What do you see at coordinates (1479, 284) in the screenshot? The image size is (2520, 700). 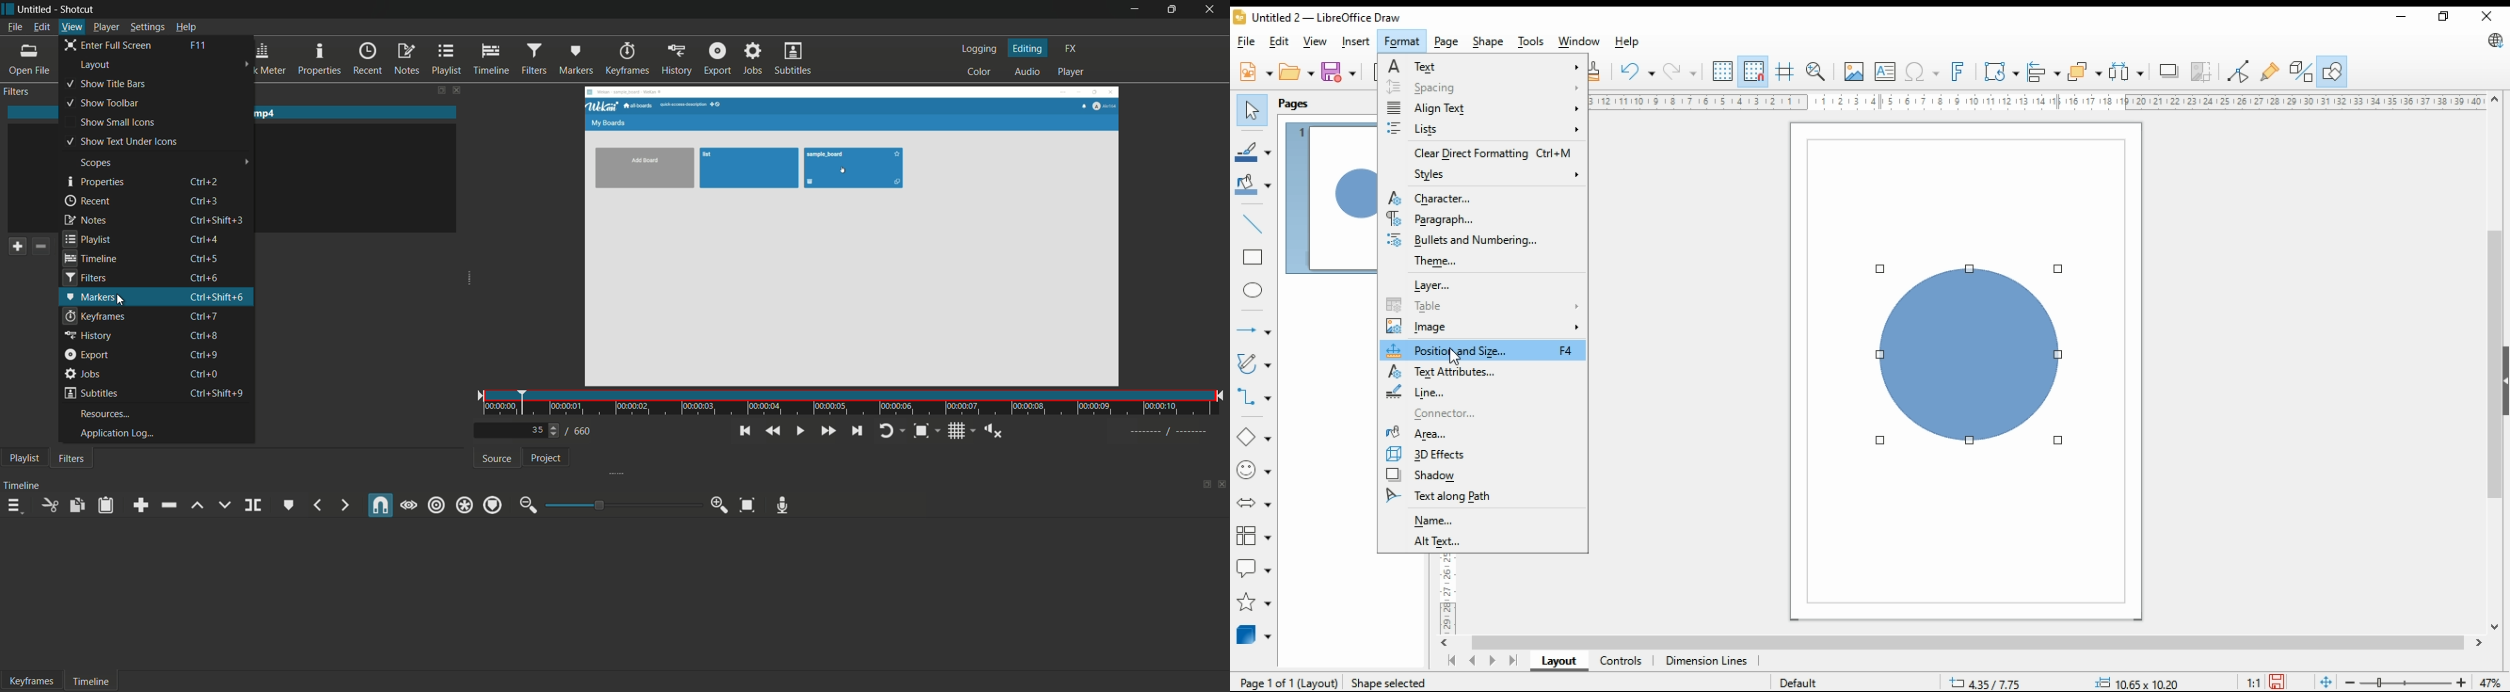 I see `layer` at bounding box center [1479, 284].